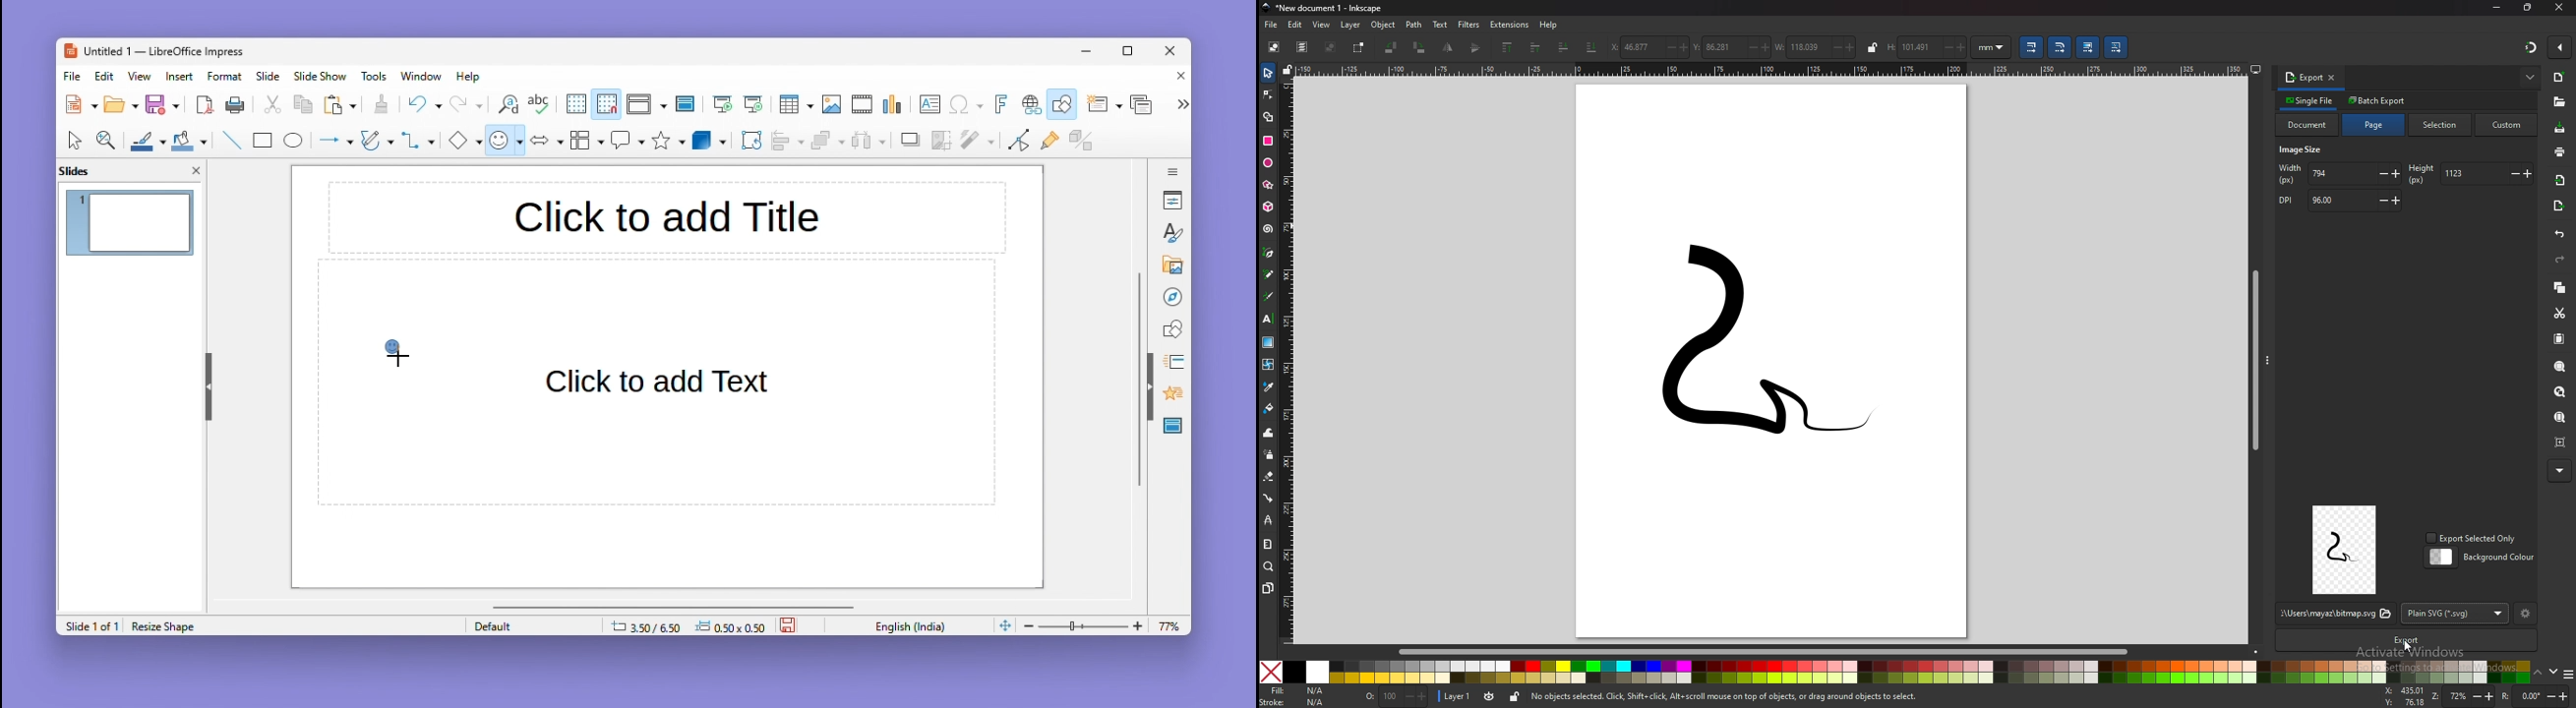  What do you see at coordinates (1174, 232) in the screenshot?
I see `Styles` at bounding box center [1174, 232].